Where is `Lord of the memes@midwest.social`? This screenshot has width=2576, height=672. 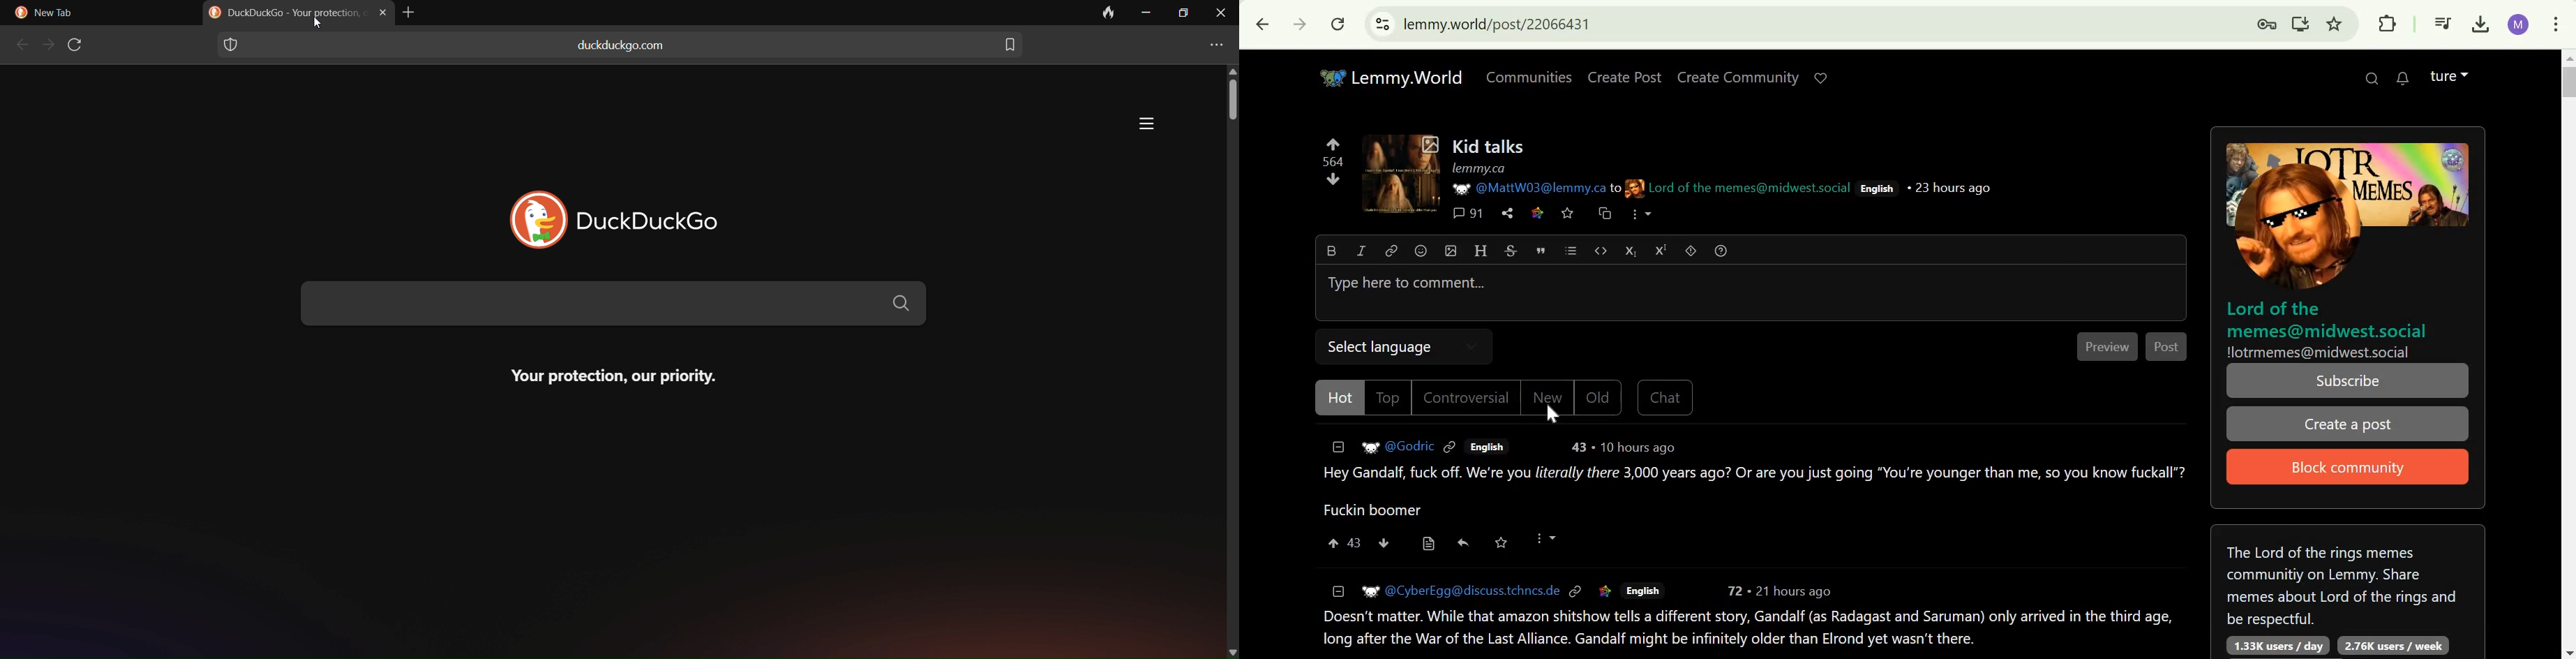 Lord of the memes@midwest.social is located at coordinates (2329, 319).